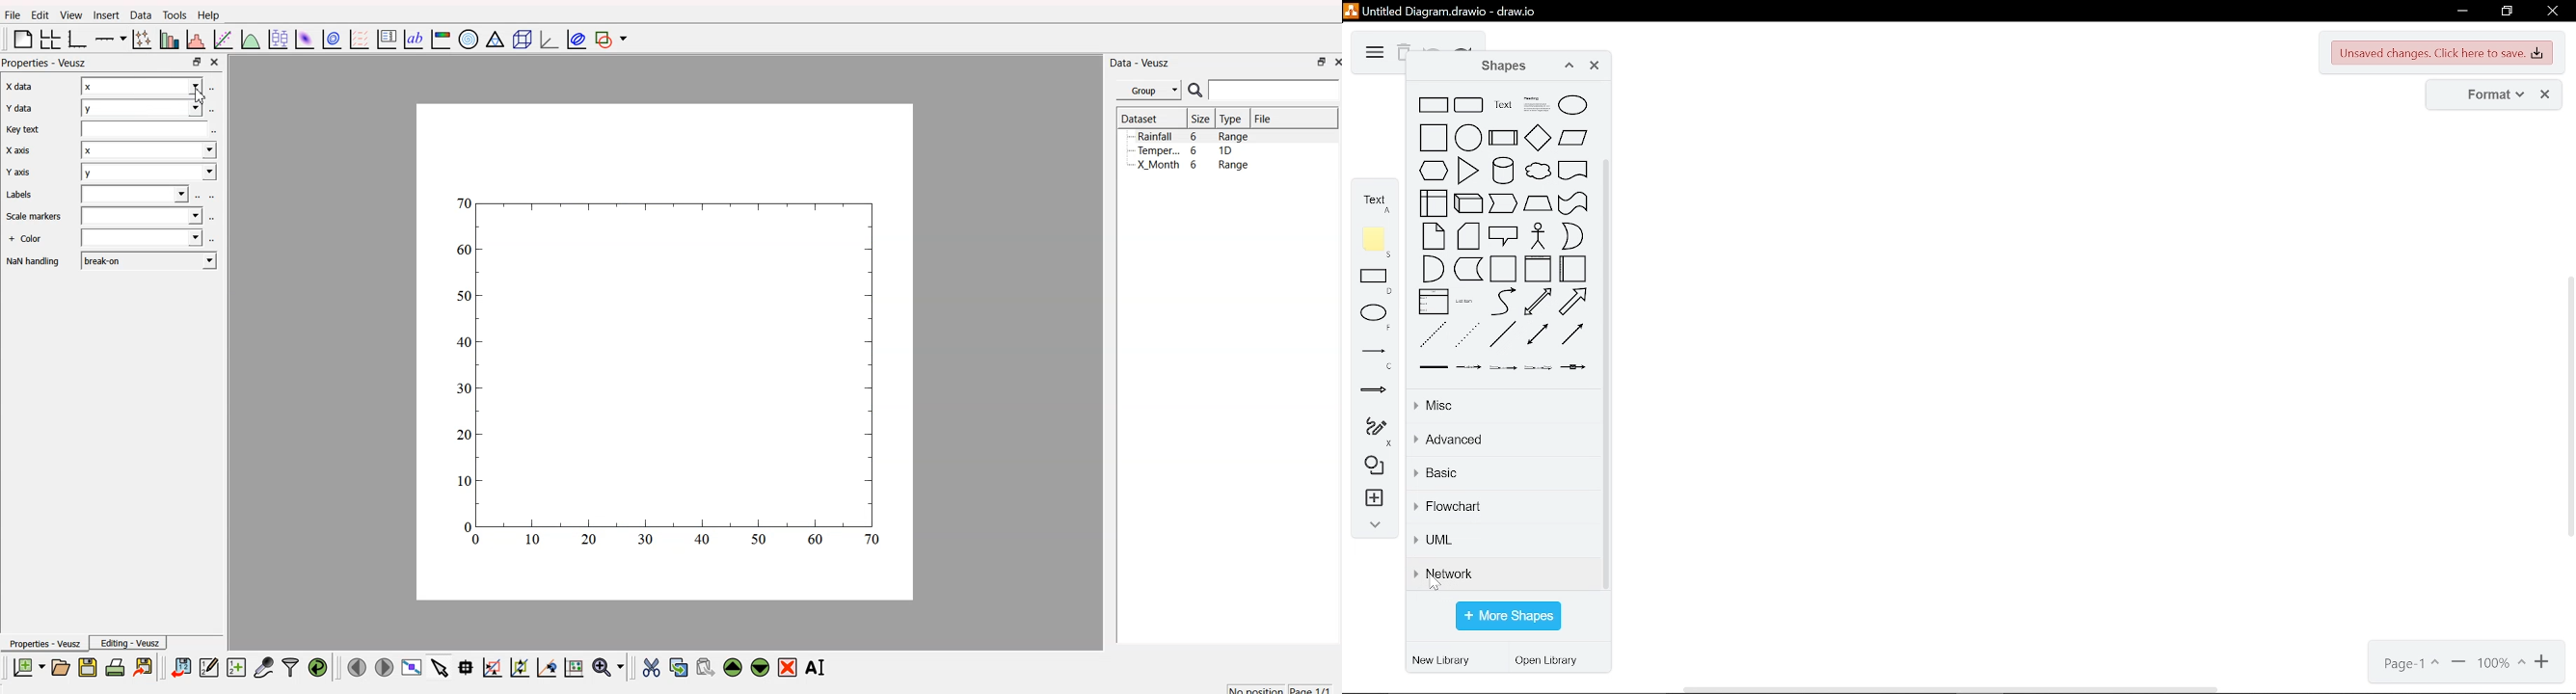  I want to click on minimize, so click(2460, 12).